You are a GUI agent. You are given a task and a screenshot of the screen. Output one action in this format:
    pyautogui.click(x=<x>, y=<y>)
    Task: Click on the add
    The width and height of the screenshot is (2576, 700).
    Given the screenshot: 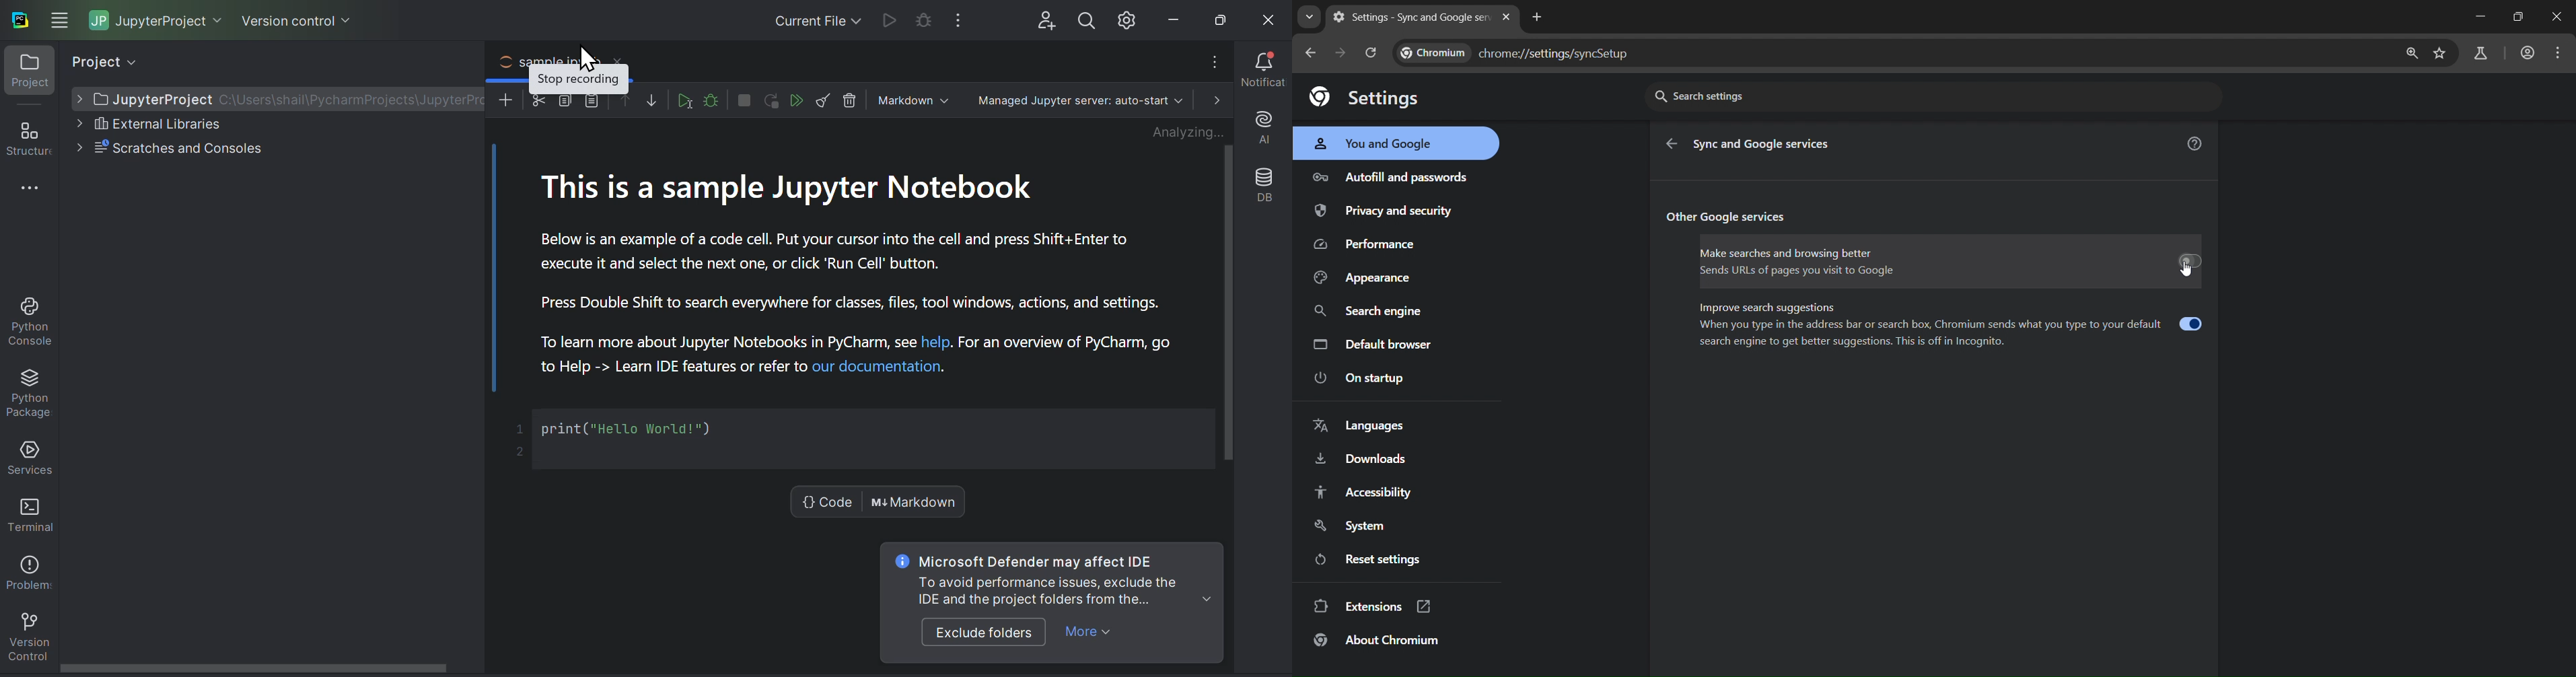 What is the action you would take?
    pyautogui.click(x=507, y=101)
    